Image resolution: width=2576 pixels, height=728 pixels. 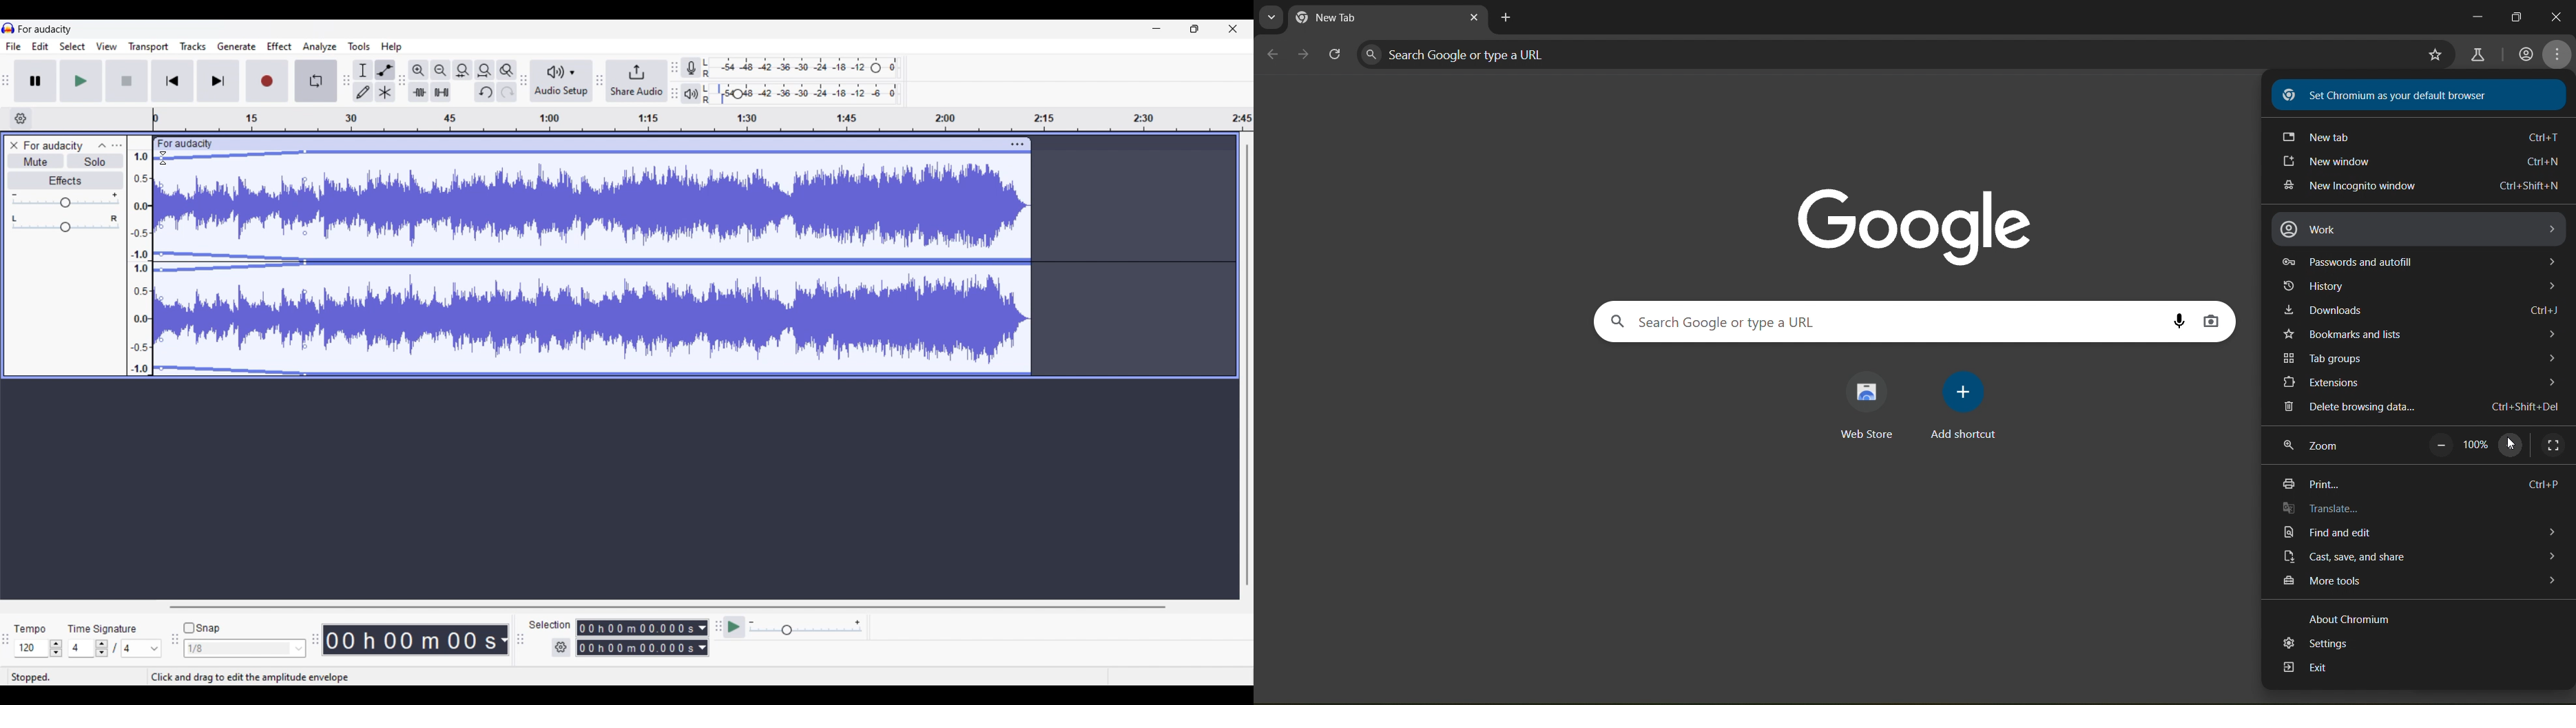 What do you see at coordinates (118, 146) in the screenshot?
I see `Open menu` at bounding box center [118, 146].